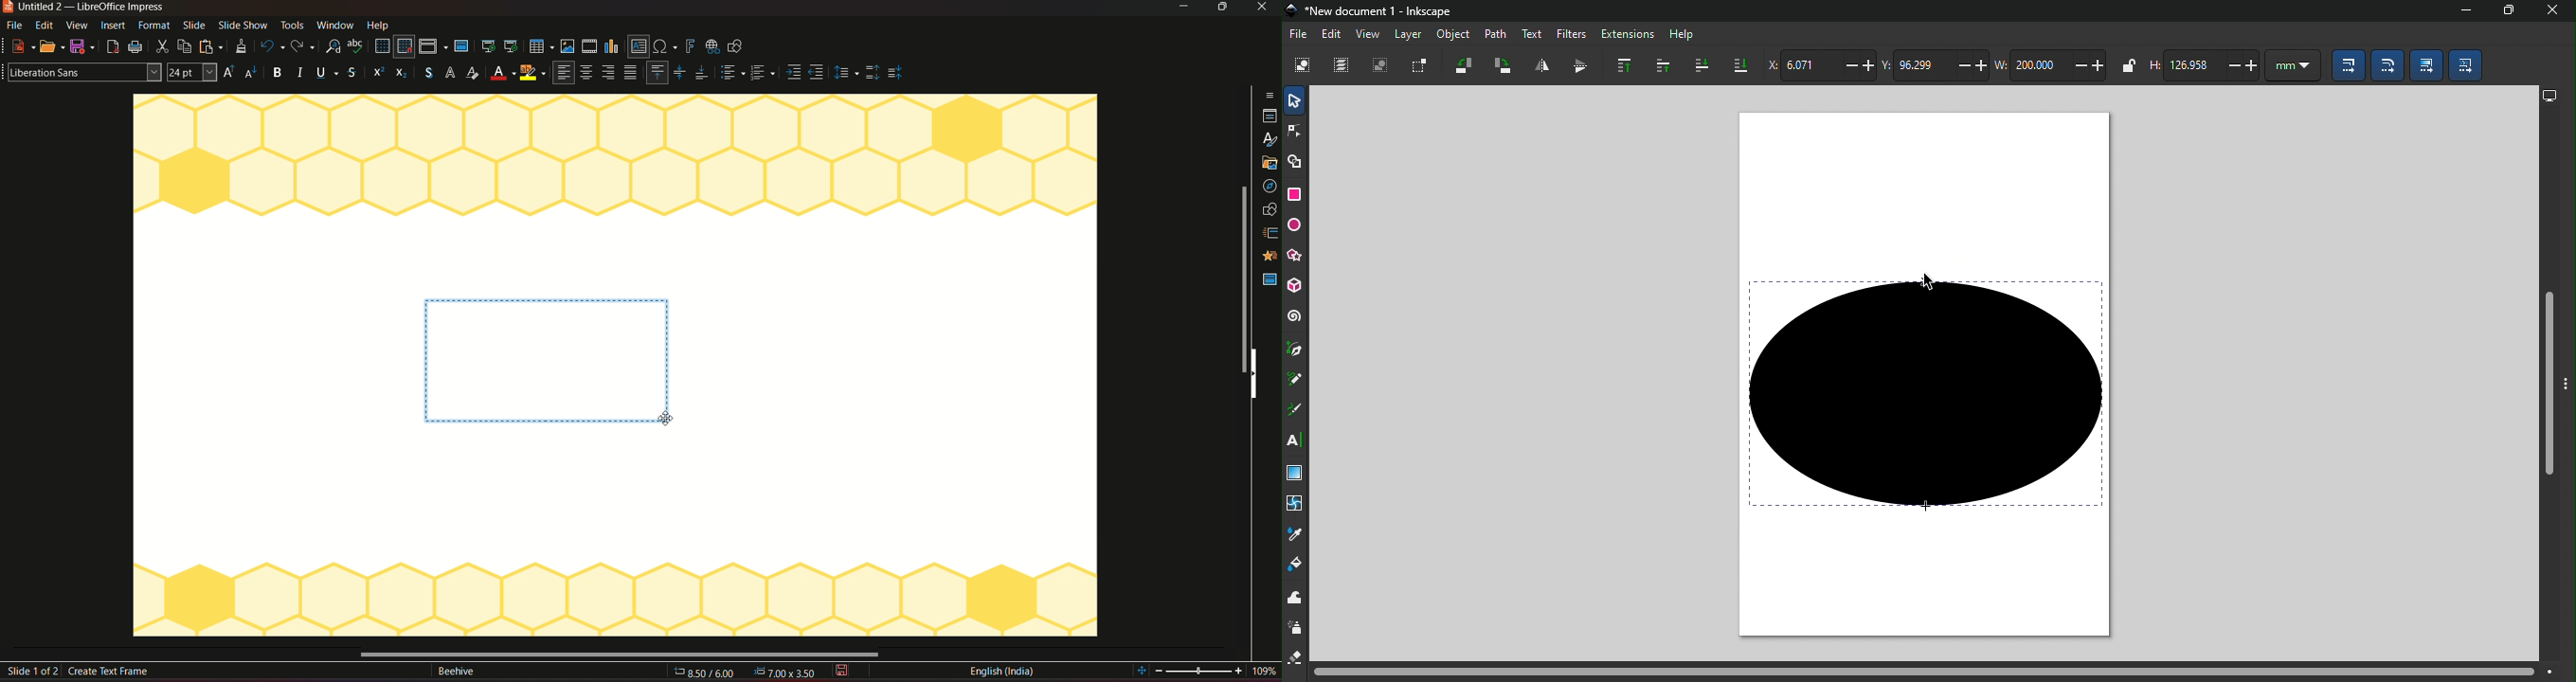 The width and height of the screenshot is (2576, 700). I want to click on lower selection one step, so click(1702, 66).